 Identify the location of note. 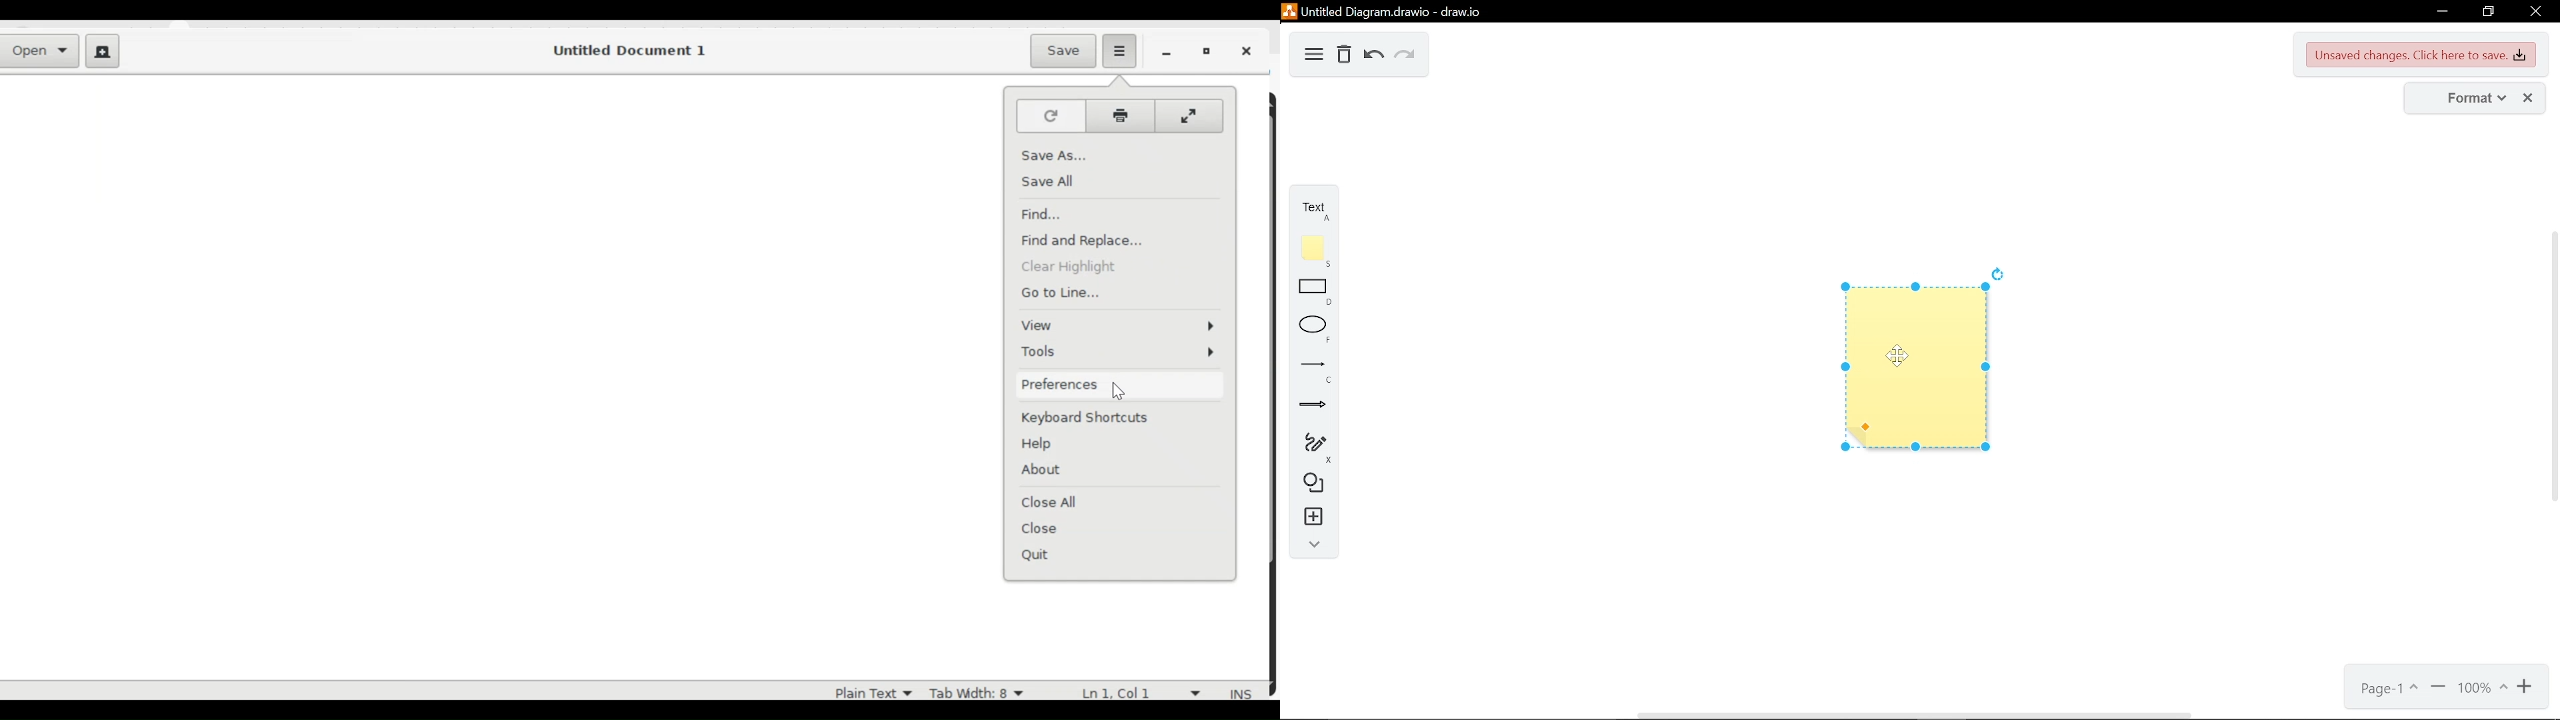
(1314, 251).